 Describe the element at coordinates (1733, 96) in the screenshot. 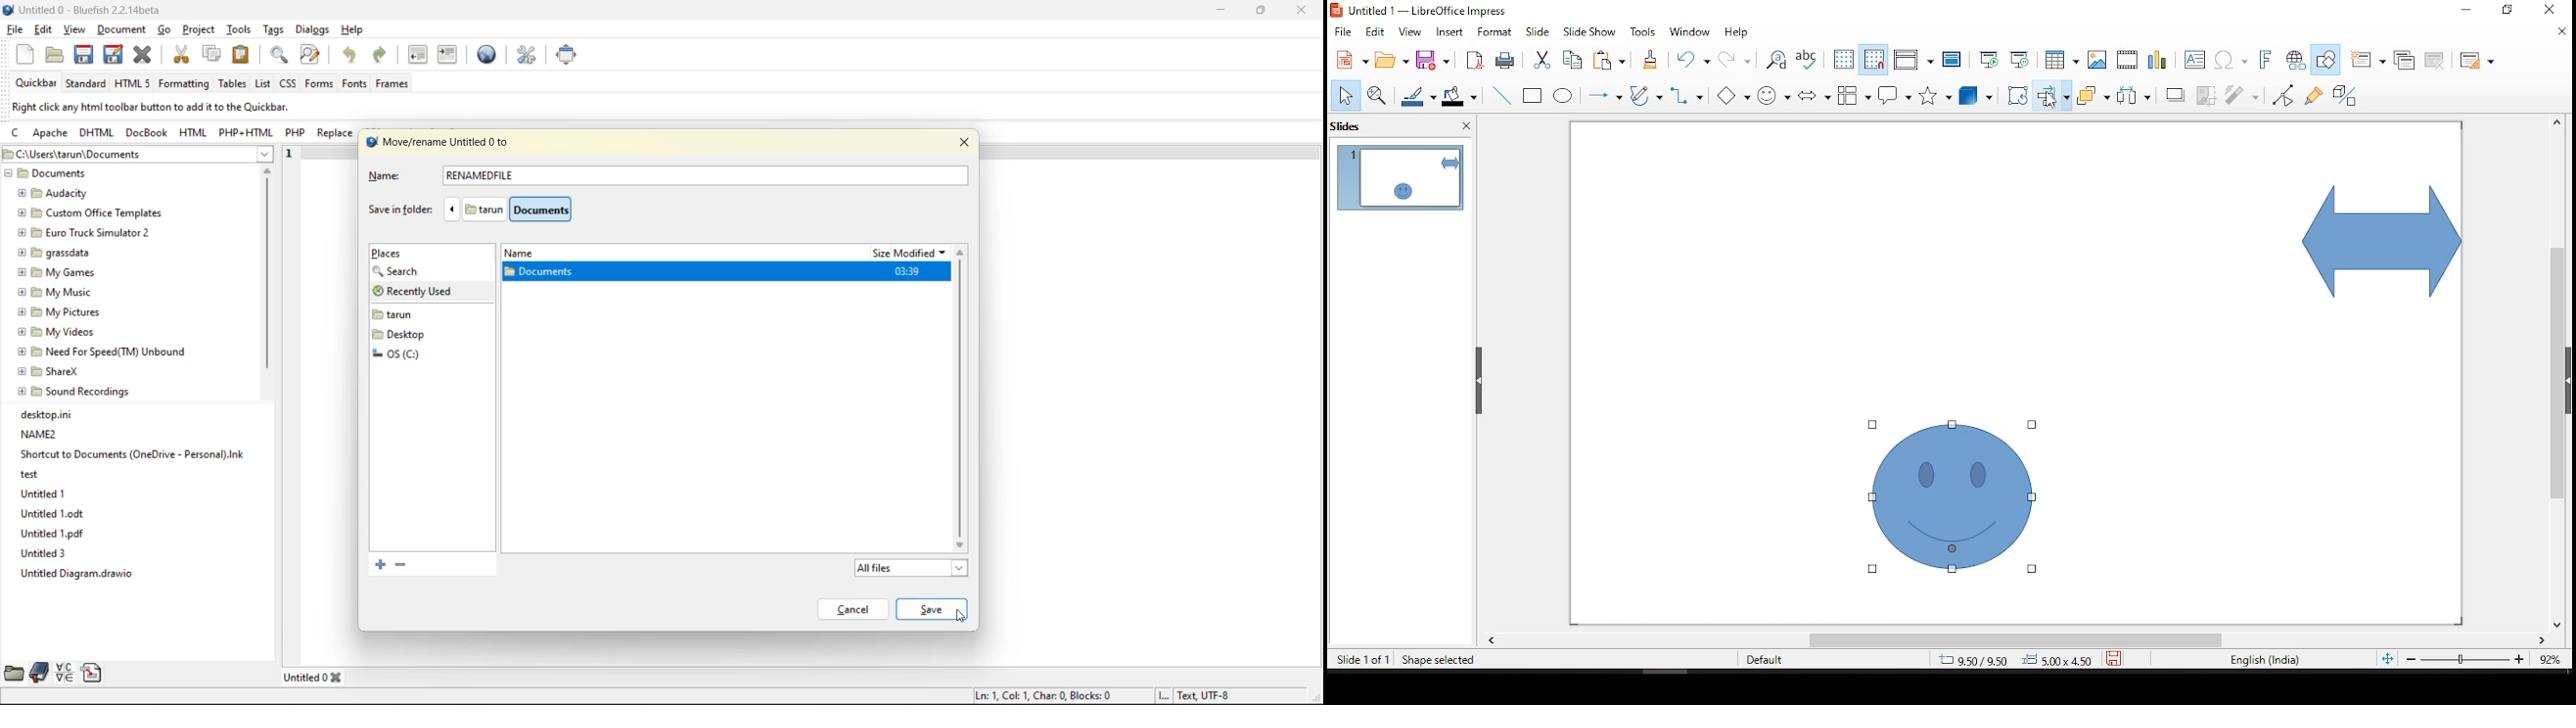

I see `basic shapes` at that location.